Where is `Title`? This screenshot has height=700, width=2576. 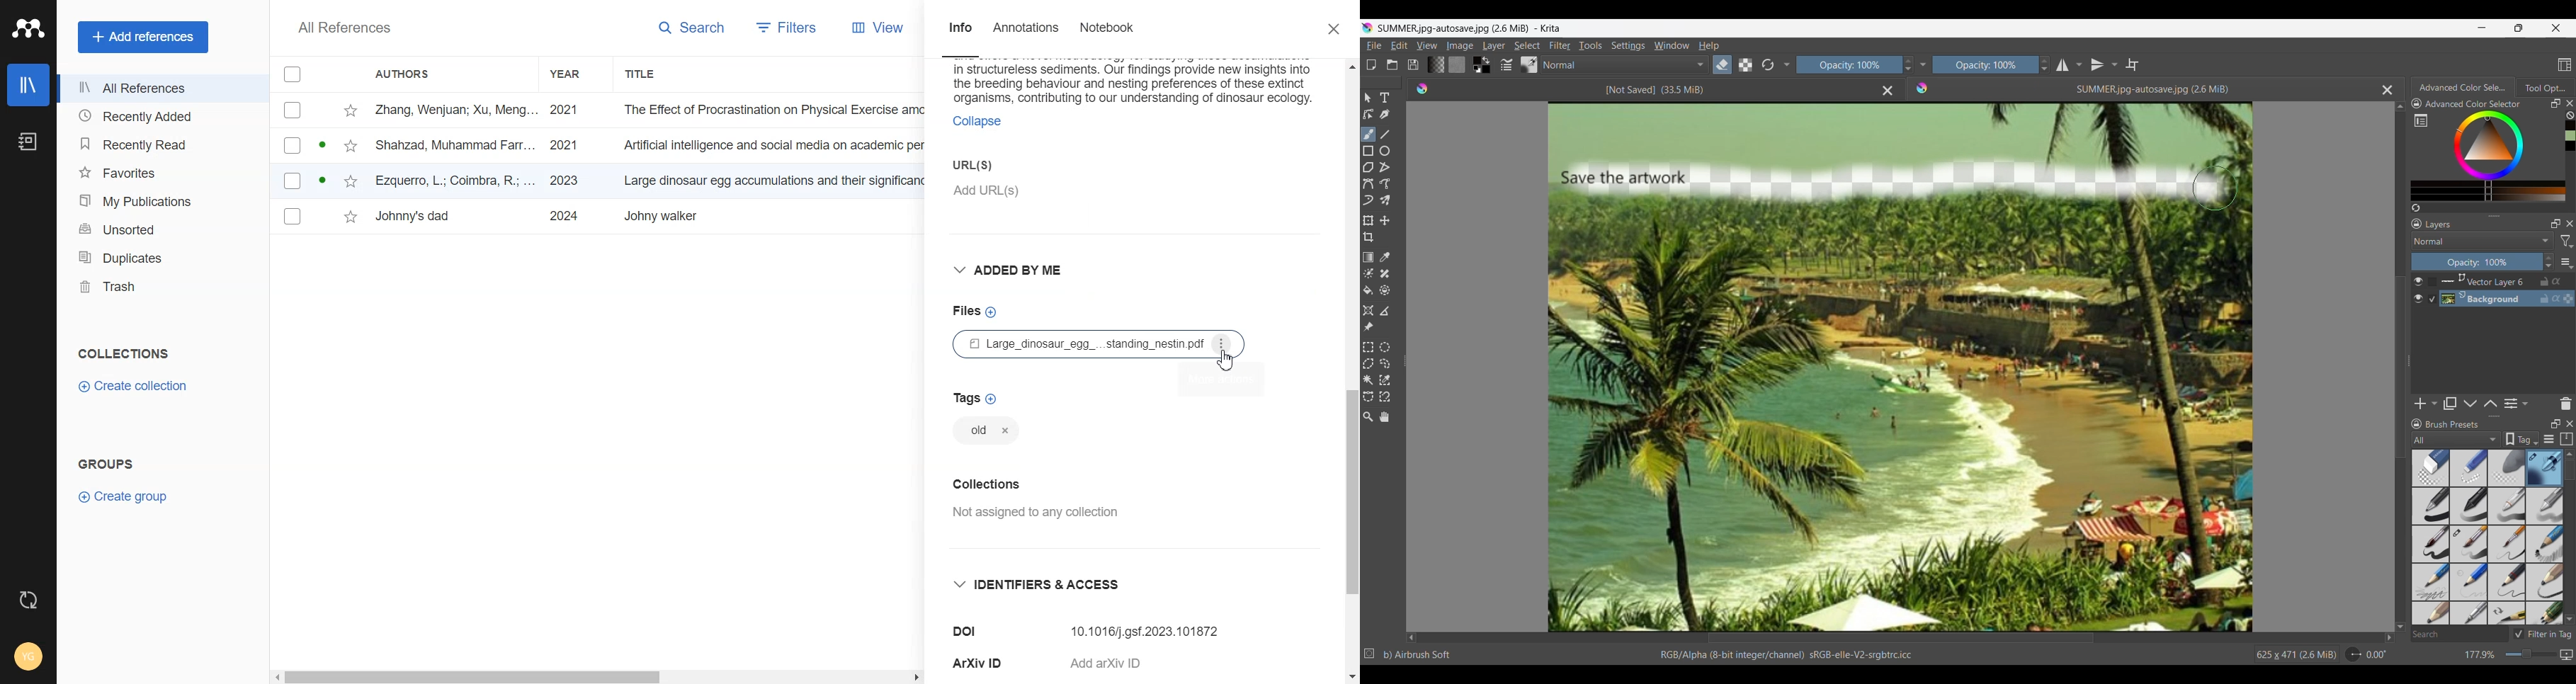
Title is located at coordinates (644, 73).